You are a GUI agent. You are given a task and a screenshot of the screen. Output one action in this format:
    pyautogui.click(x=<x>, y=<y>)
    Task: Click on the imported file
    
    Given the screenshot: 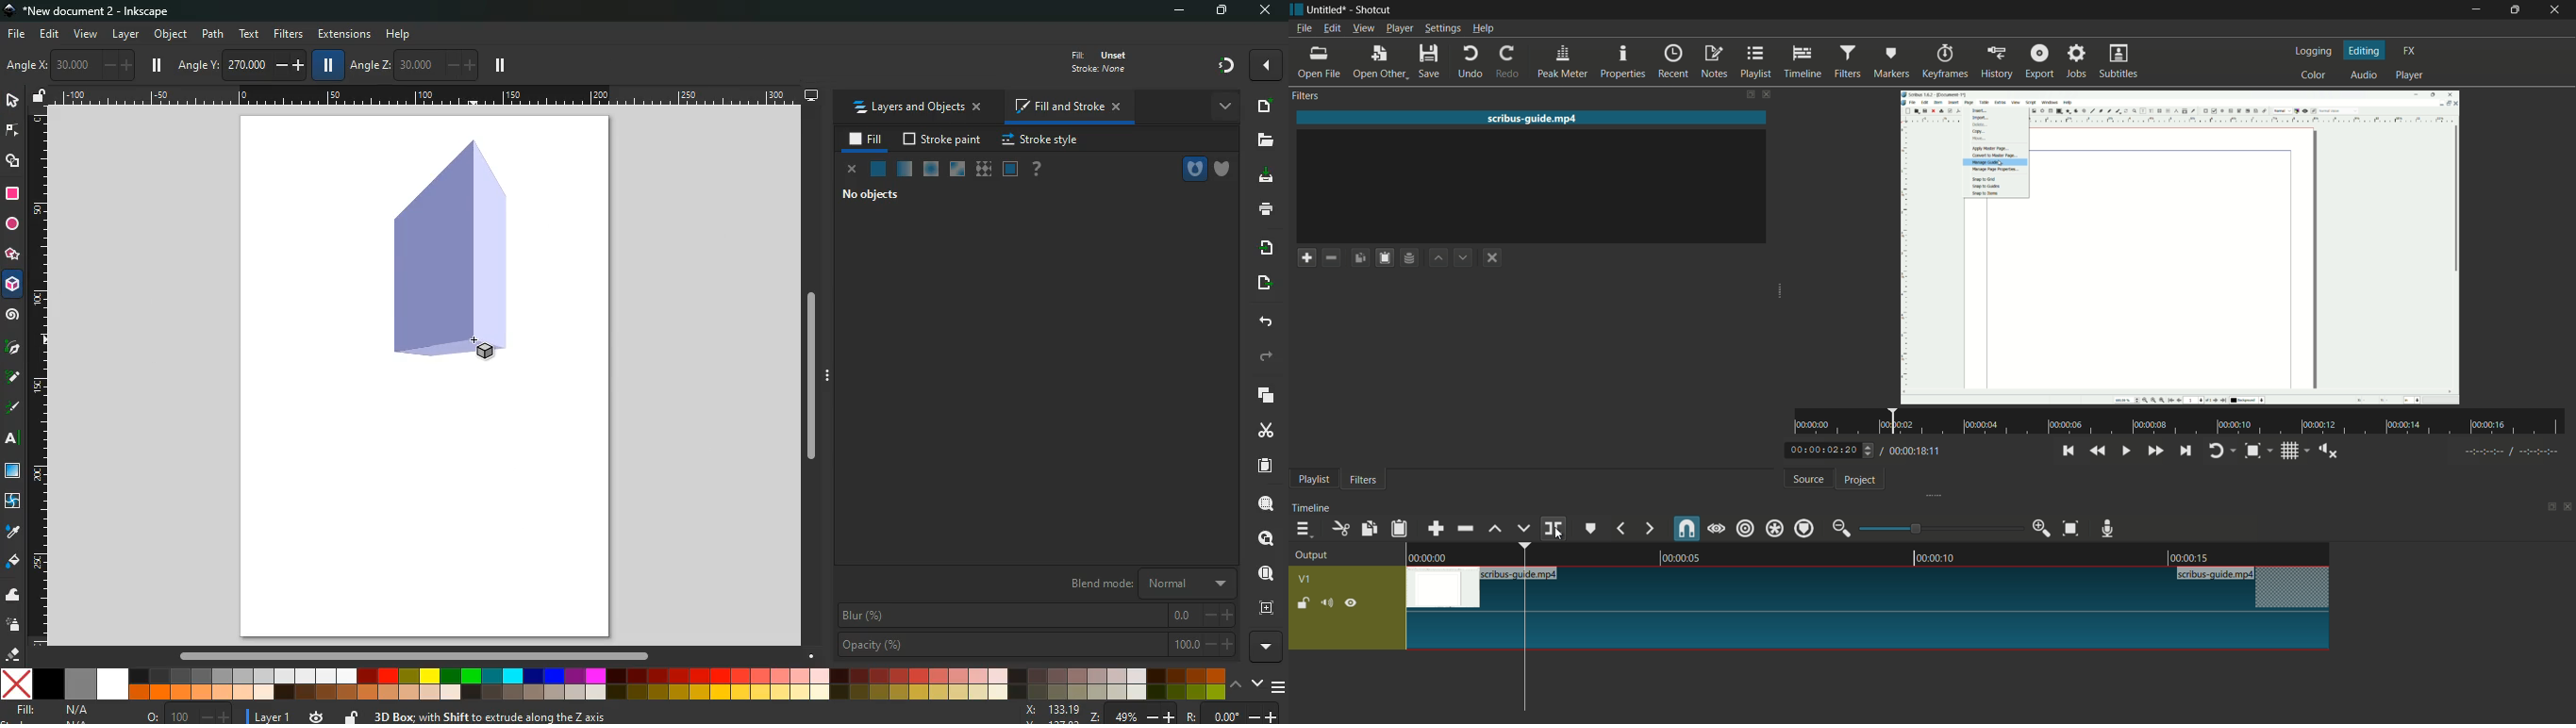 What is the action you would take?
    pyautogui.click(x=2181, y=247)
    